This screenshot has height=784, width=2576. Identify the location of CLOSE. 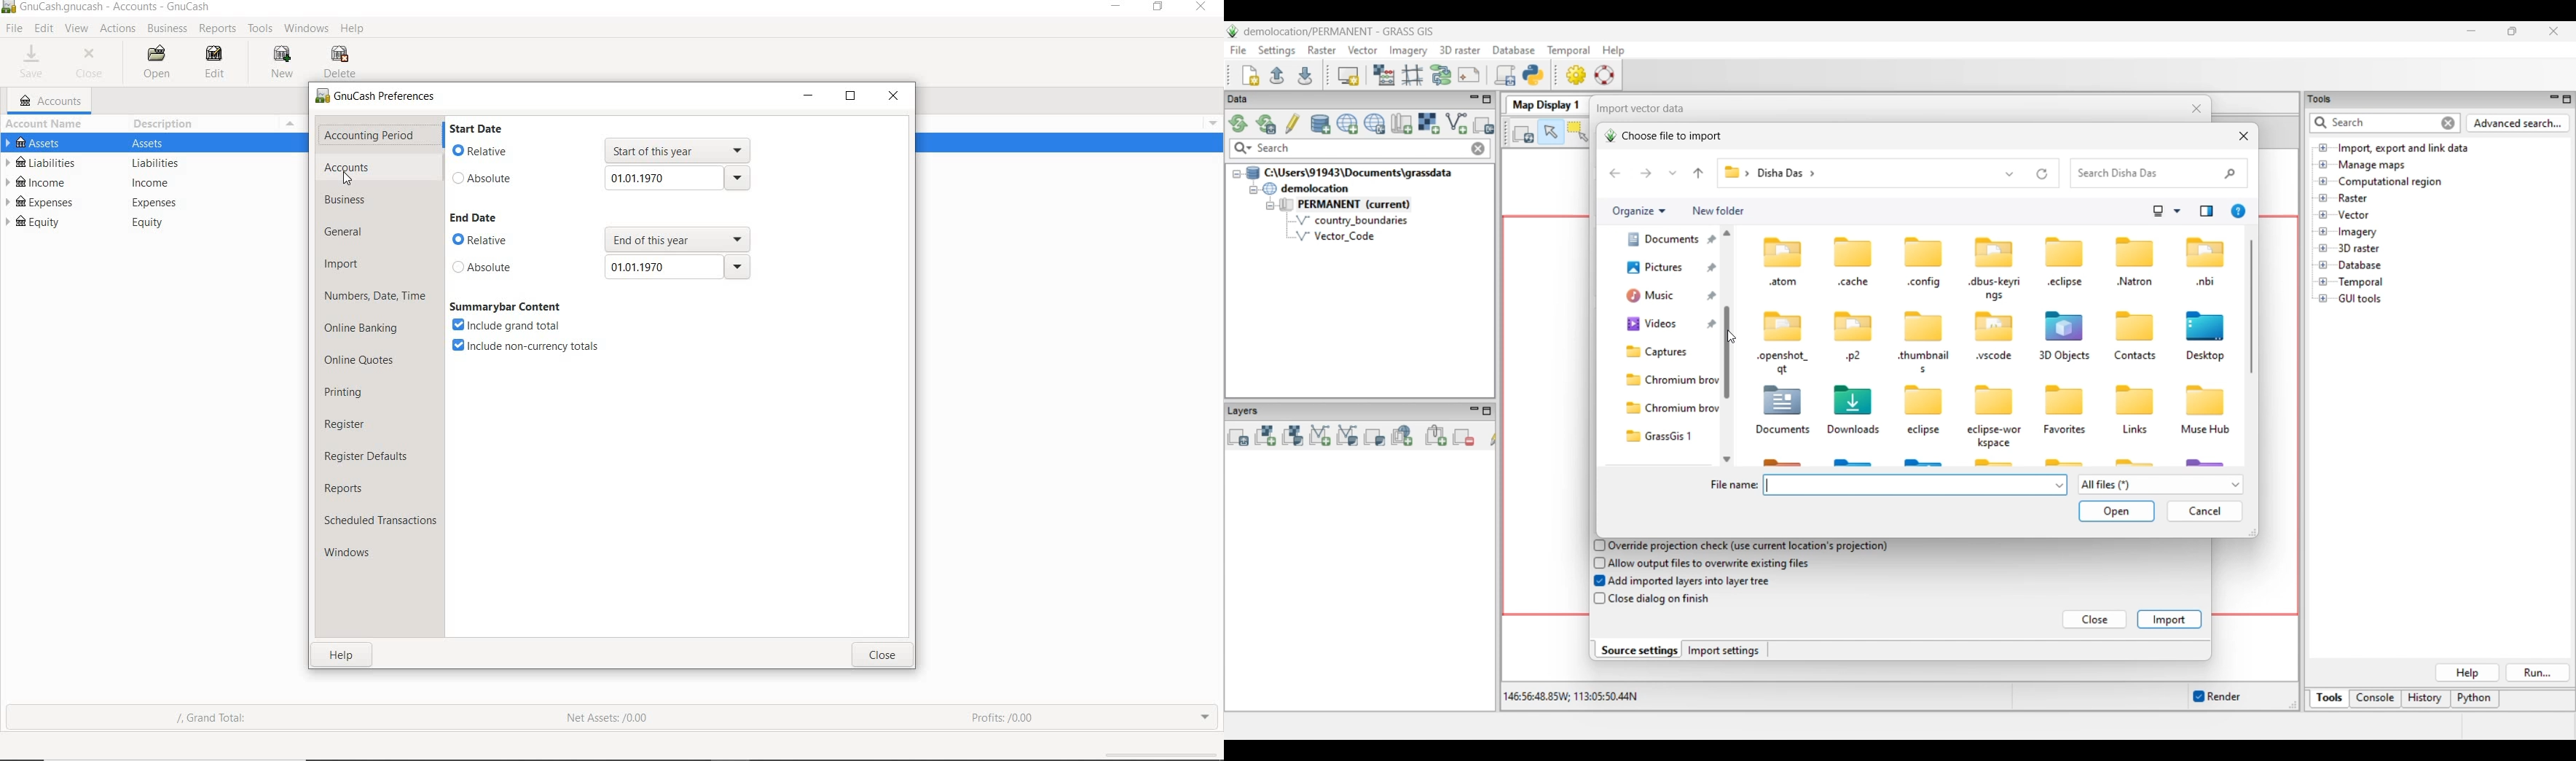
(93, 65).